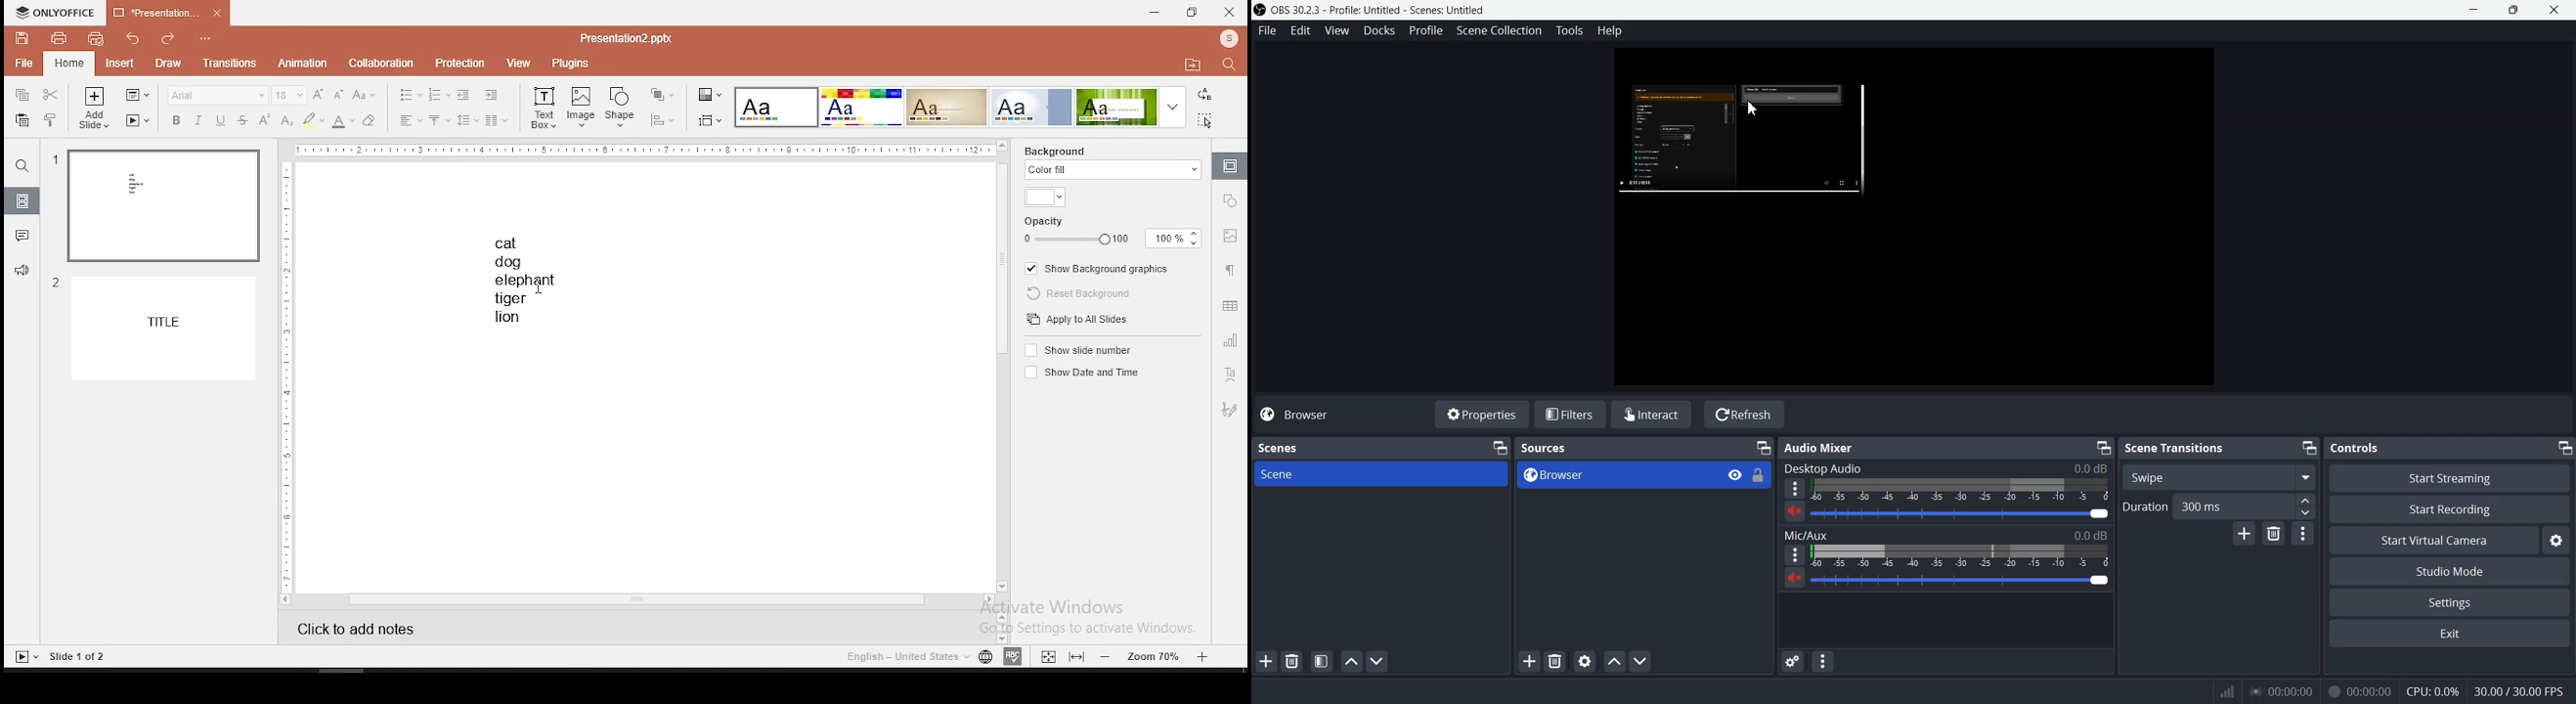 The height and width of the screenshot is (728, 2576). I want to click on Start Virtual Camera, so click(2434, 540).